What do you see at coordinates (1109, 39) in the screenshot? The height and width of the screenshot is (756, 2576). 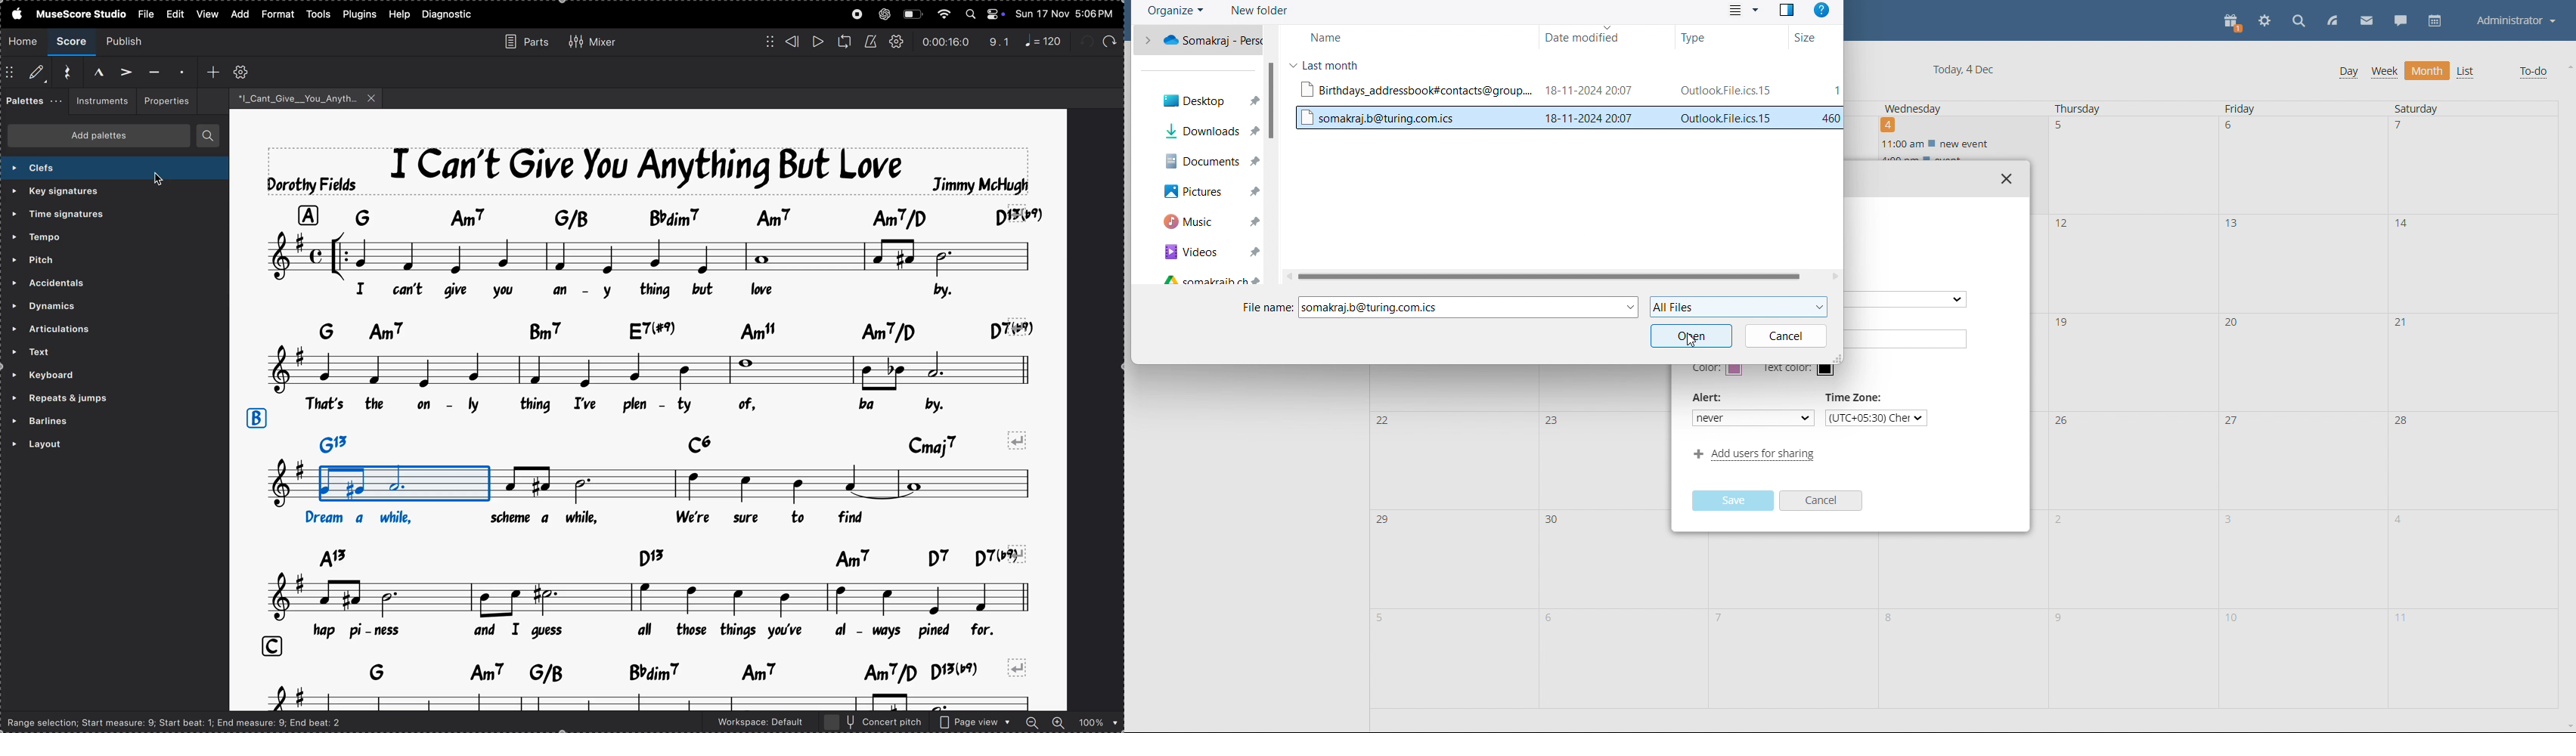 I see `redo` at bounding box center [1109, 39].